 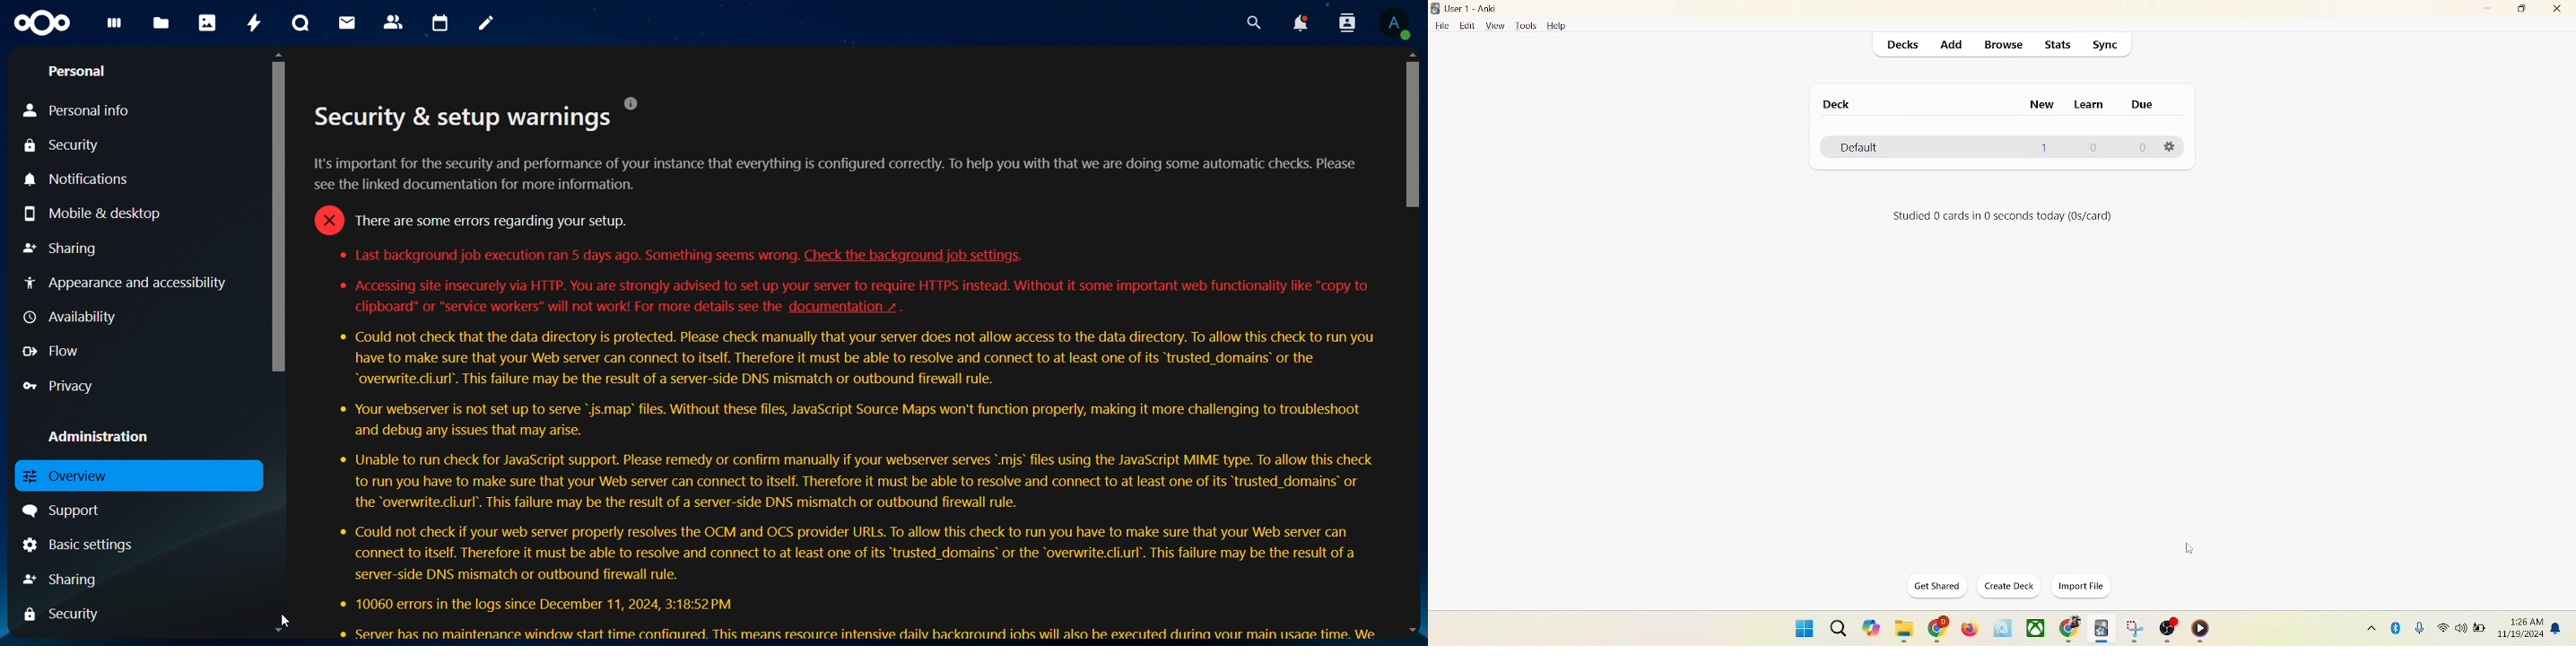 I want to click on support, so click(x=73, y=512).